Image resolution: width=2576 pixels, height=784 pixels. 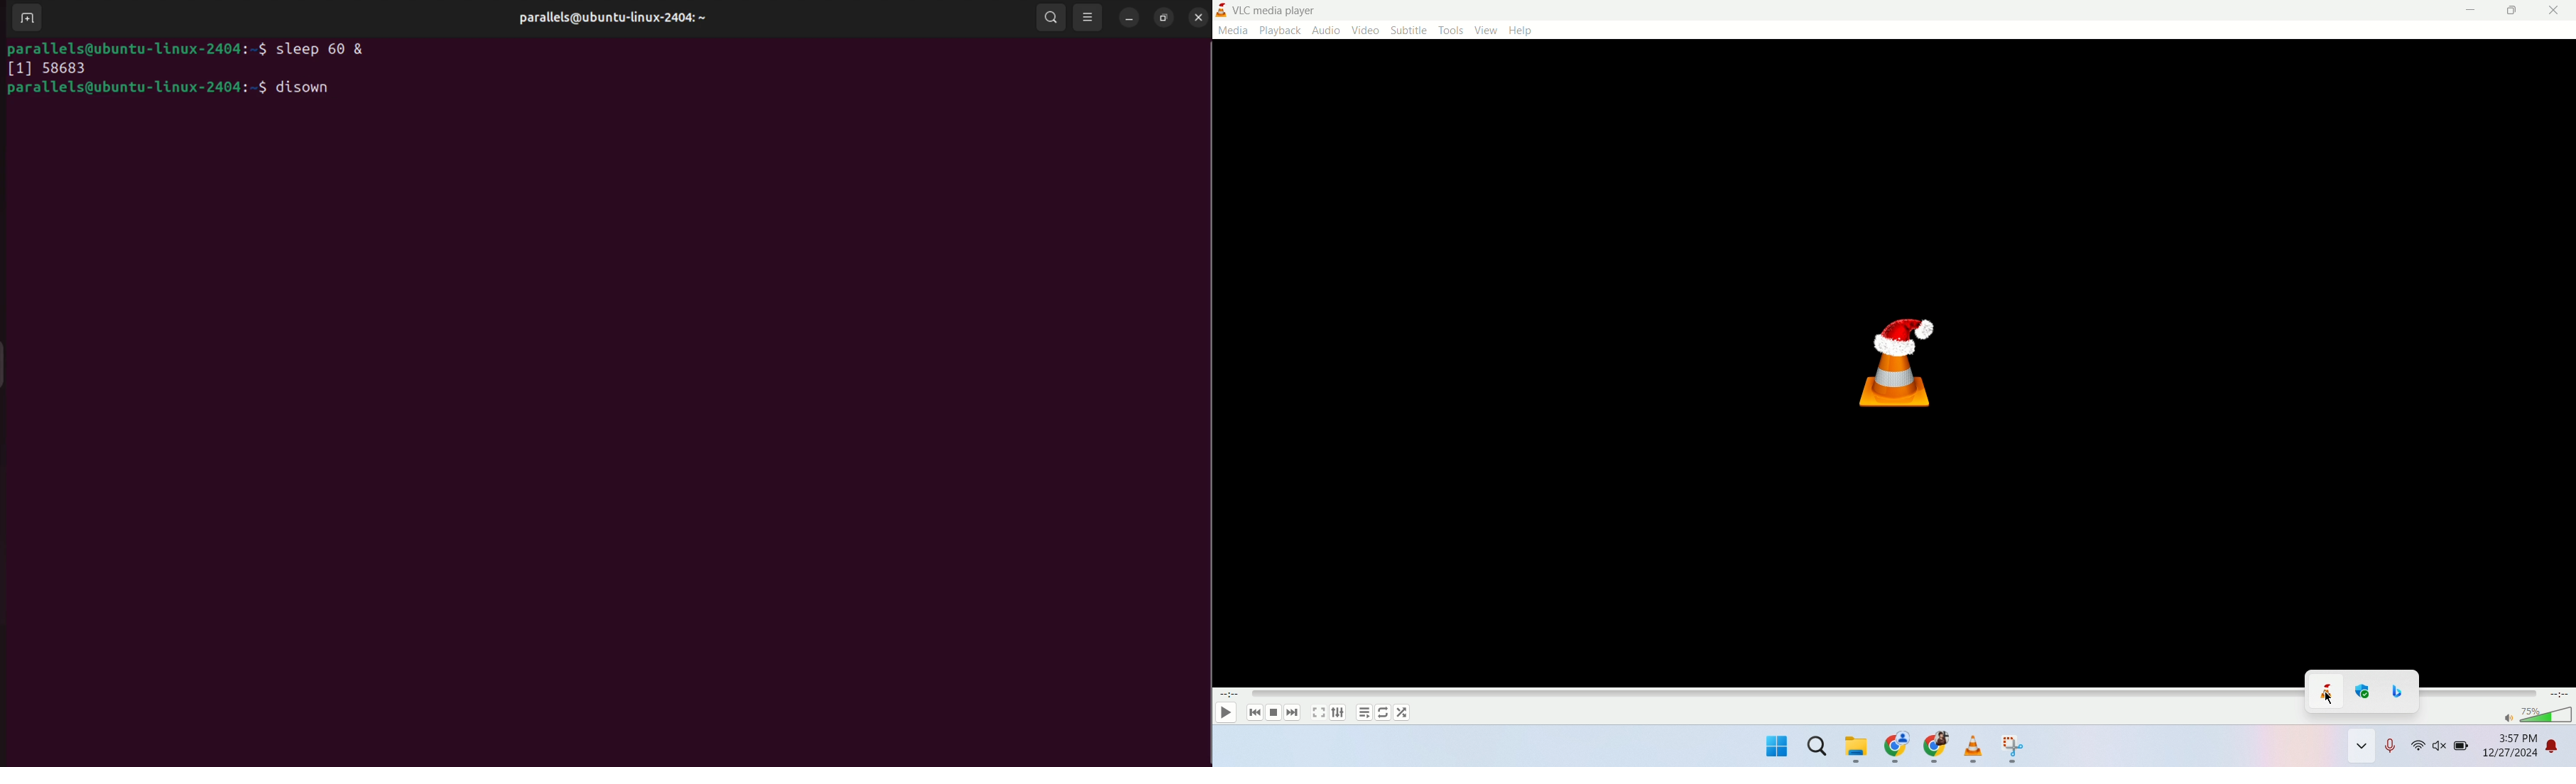 I want to click on elapsed time, so click(x=1229, y=695).